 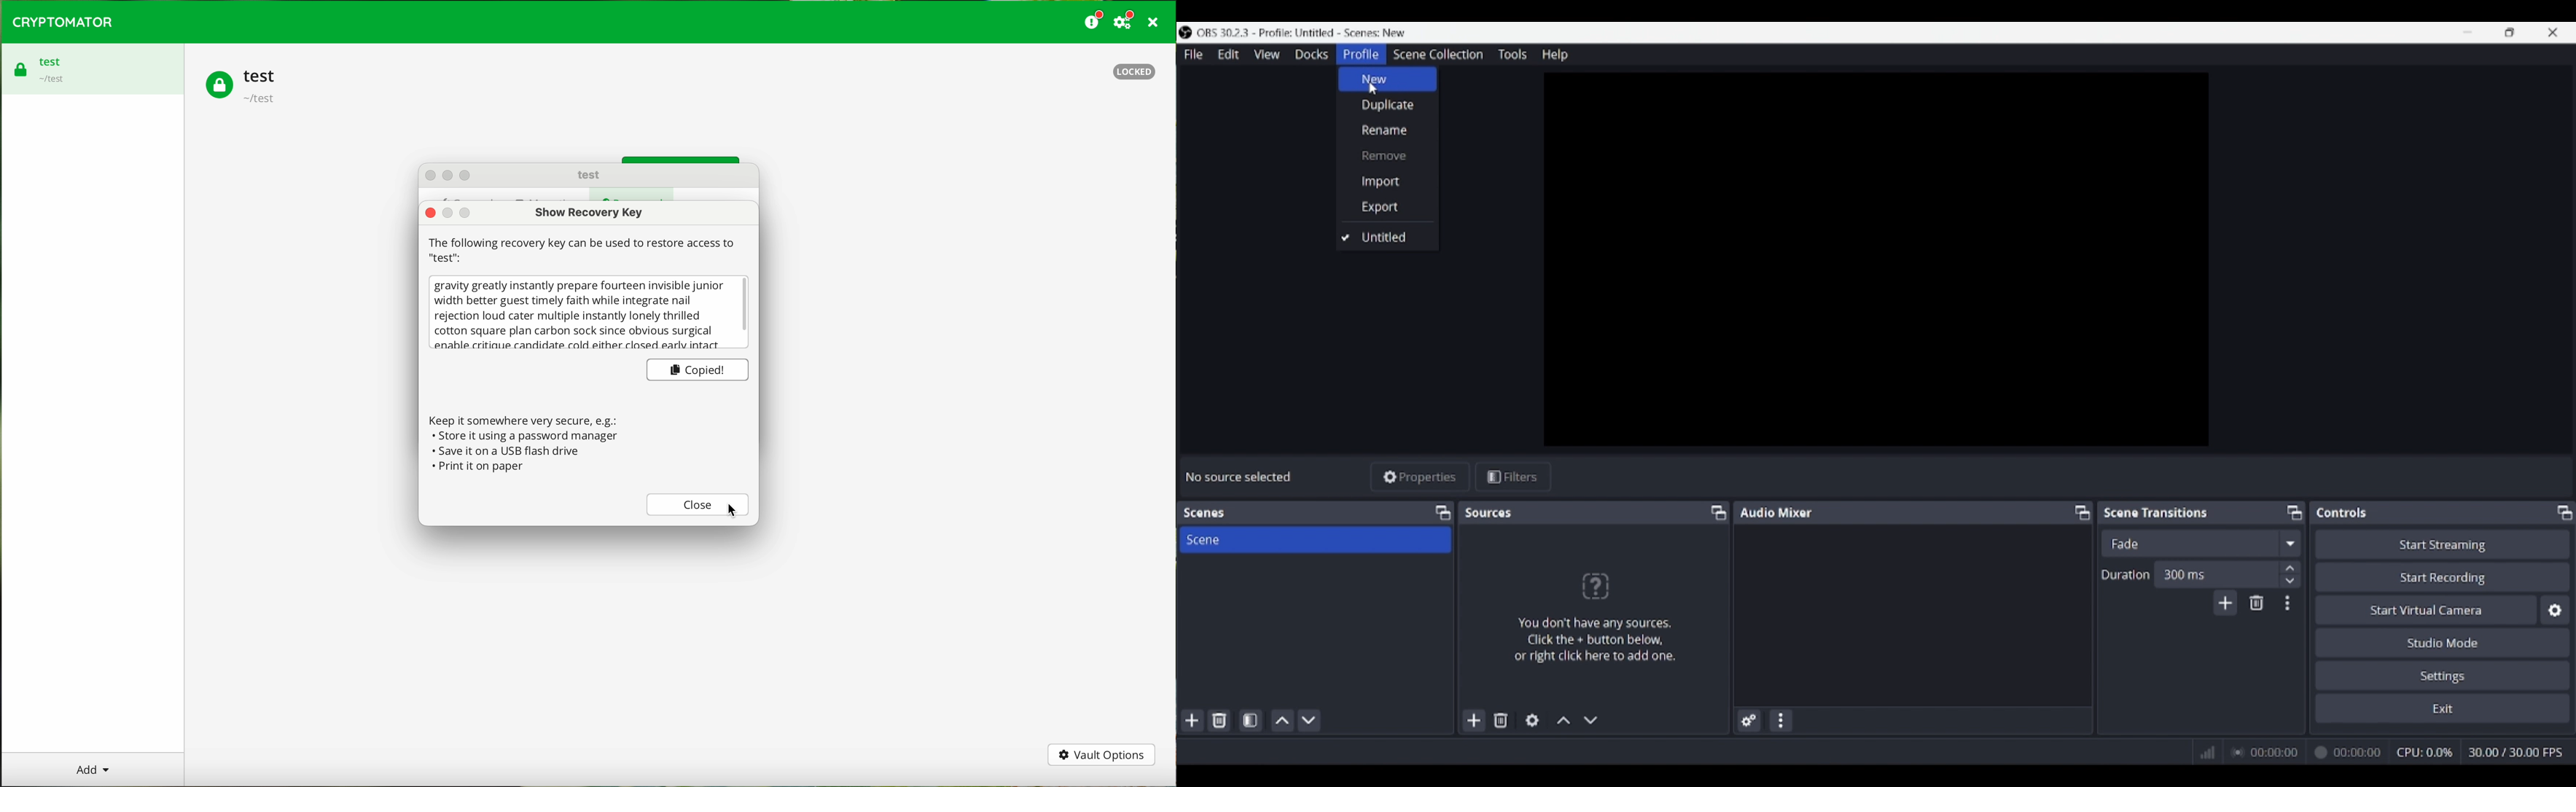 I want to click on Delete selected scene, so click(x=1219, y=720).